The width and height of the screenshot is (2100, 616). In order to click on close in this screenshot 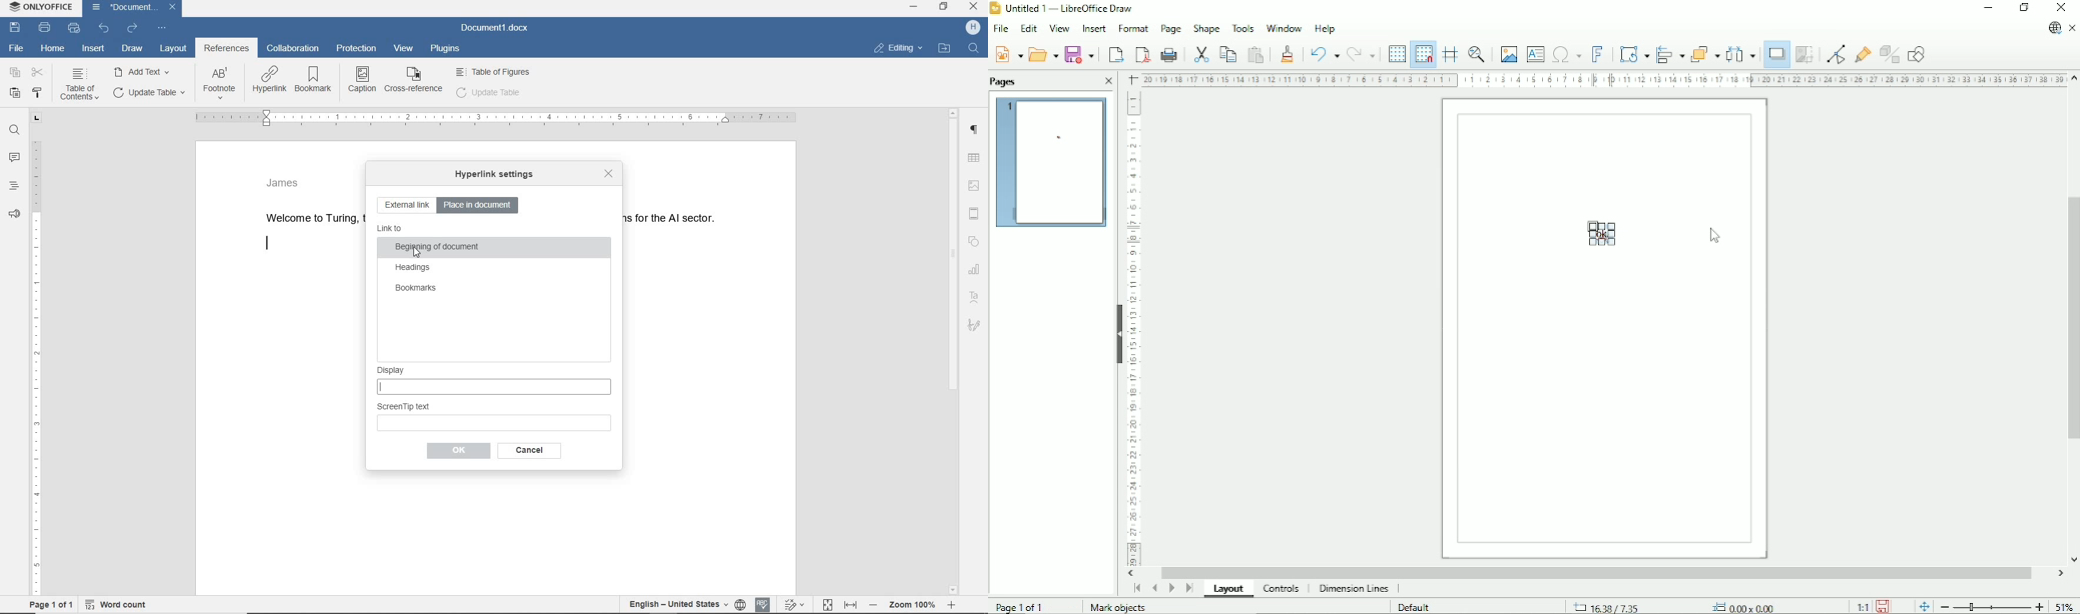, I will do `click(607, 173)`.